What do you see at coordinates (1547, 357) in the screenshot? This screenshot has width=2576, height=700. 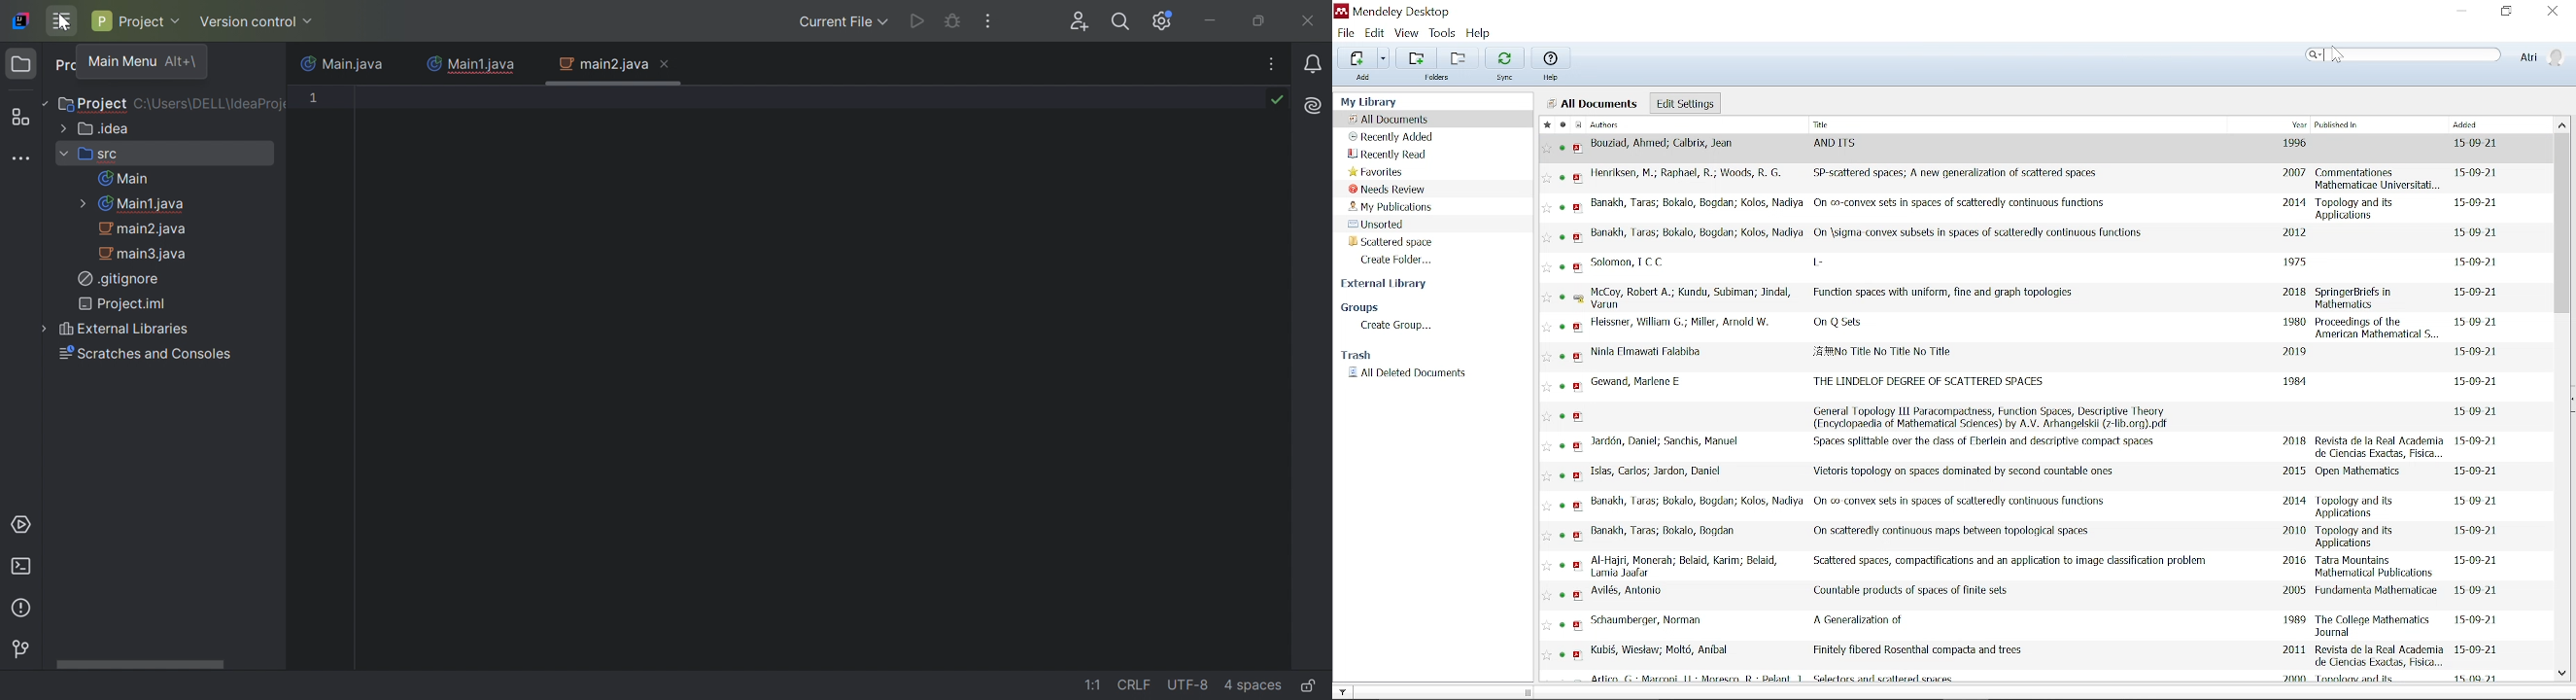 I see `Add to favorite` at bounding box center [1547, 357].